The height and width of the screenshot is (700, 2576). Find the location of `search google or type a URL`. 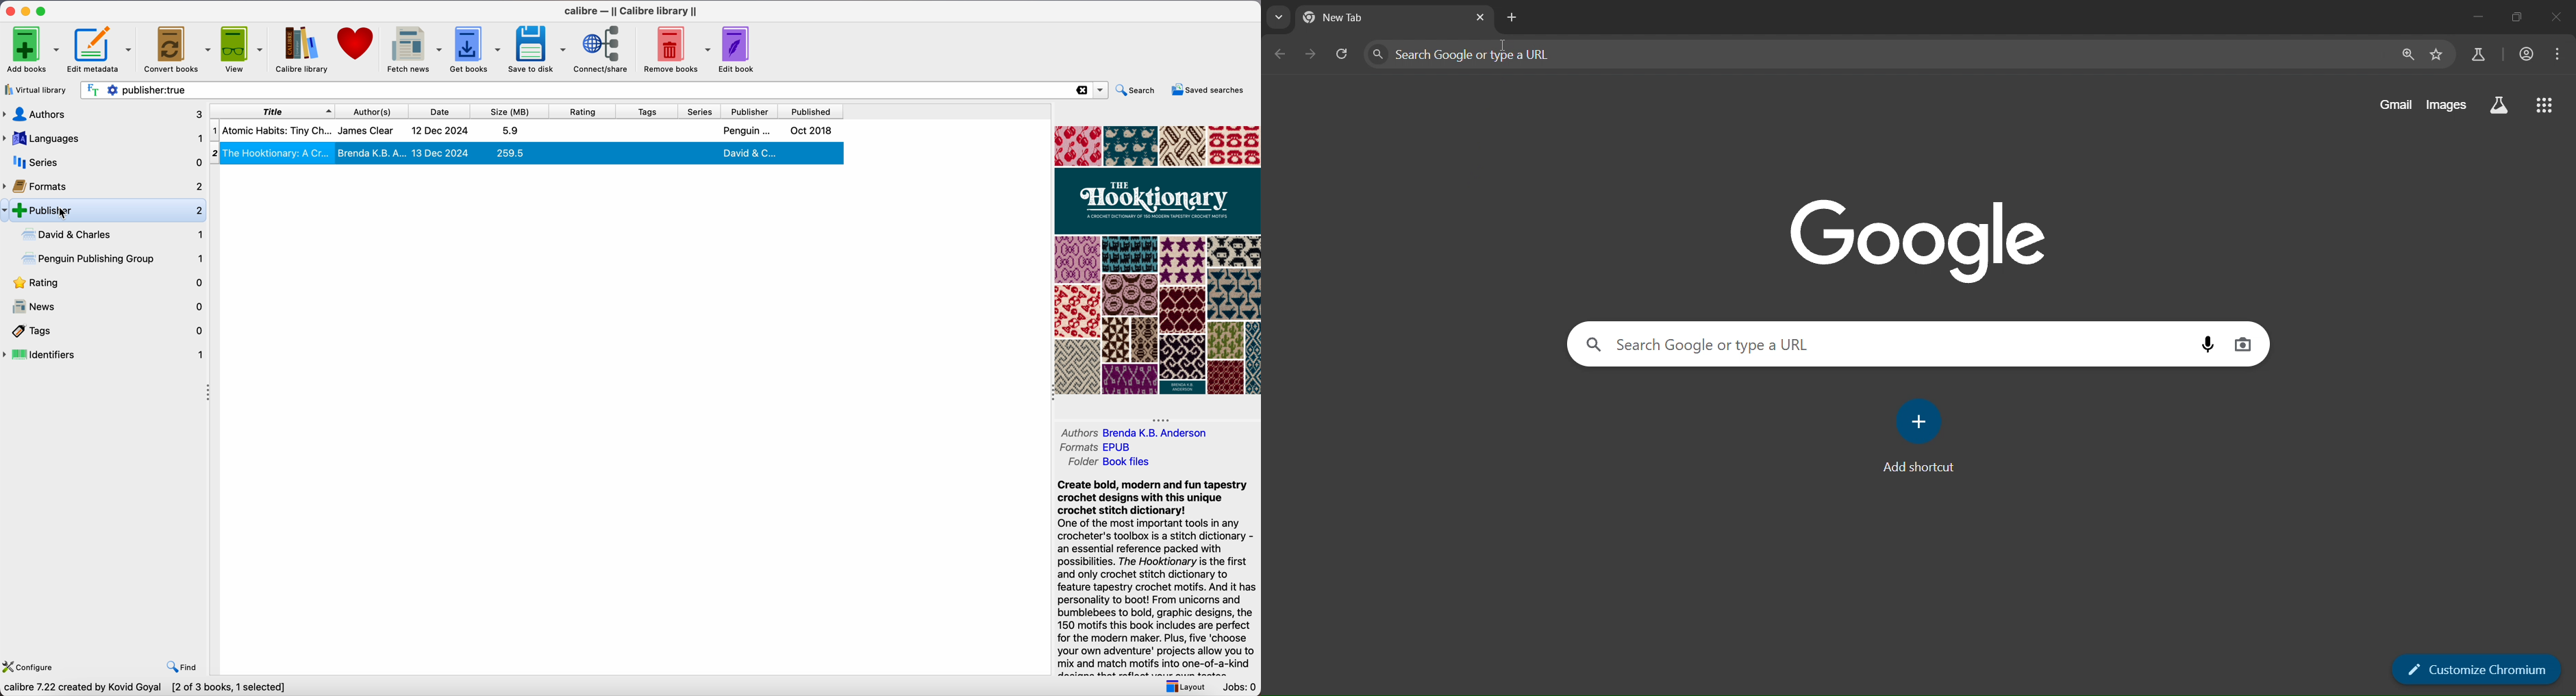

search google or type a URL is located at coordinates (1877, 344).